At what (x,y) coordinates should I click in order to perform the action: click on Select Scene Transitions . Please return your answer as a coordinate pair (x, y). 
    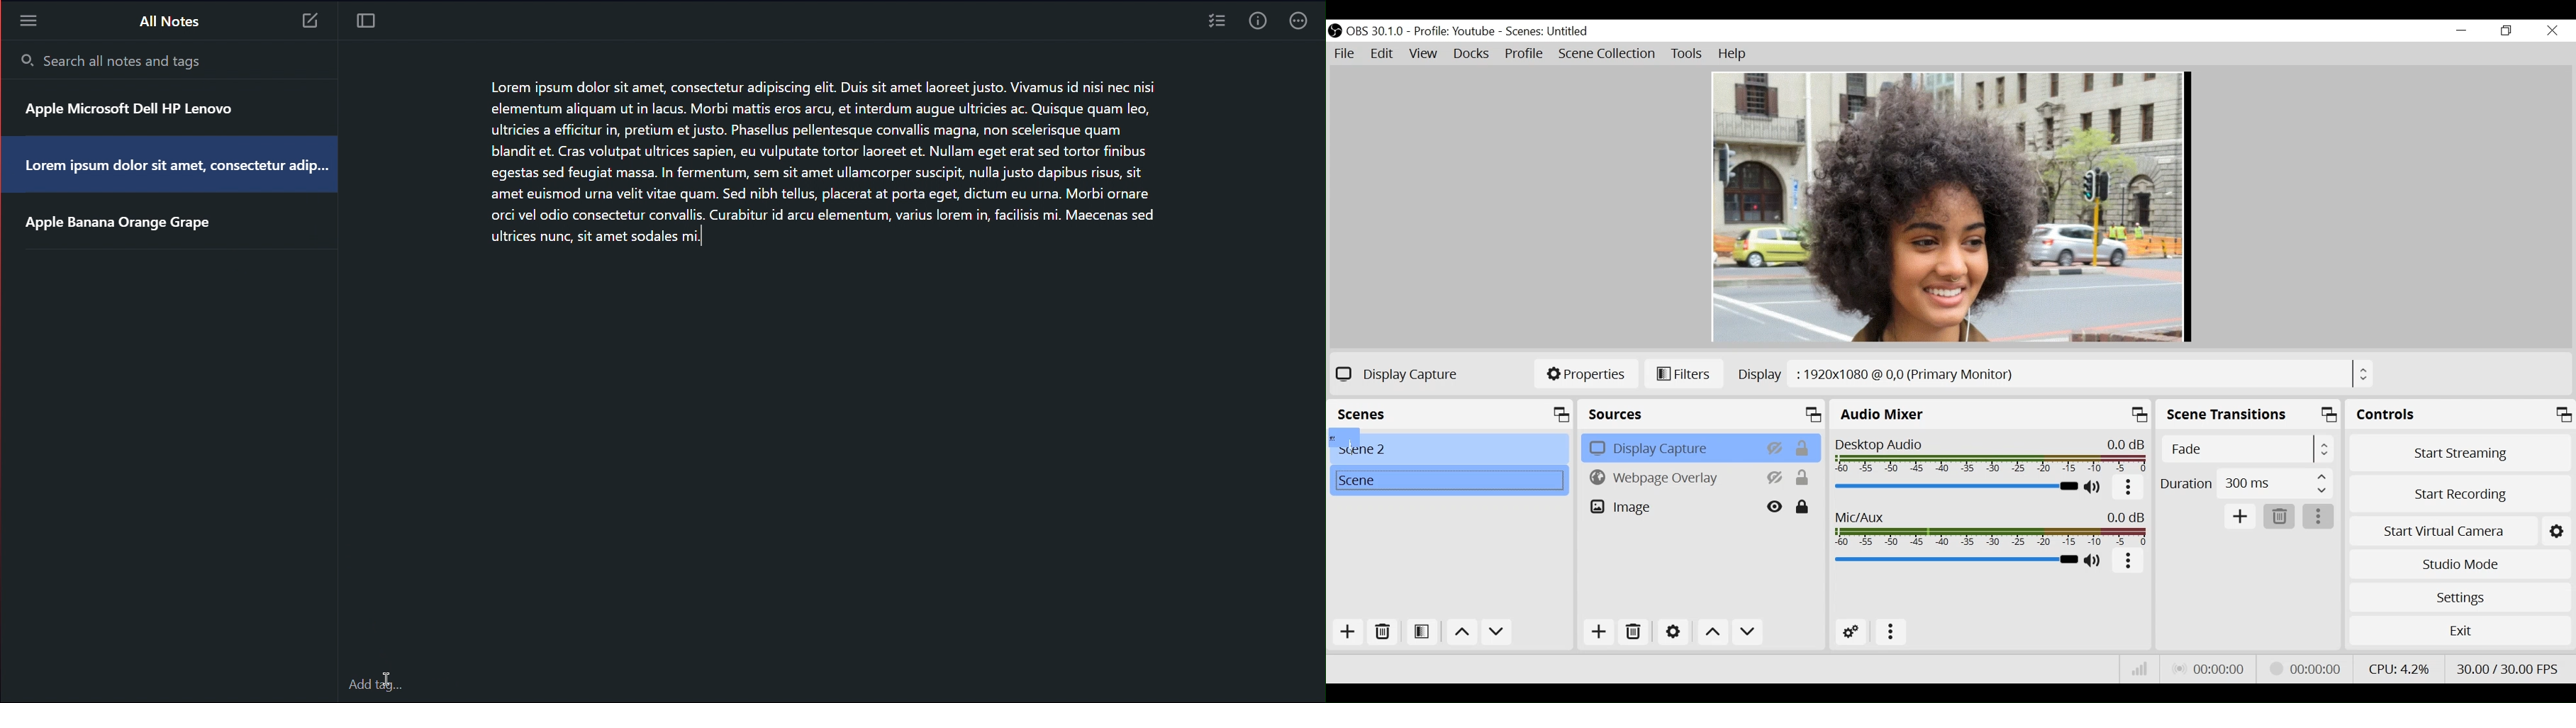
    Looking at the image, I should click on (2246, 448).